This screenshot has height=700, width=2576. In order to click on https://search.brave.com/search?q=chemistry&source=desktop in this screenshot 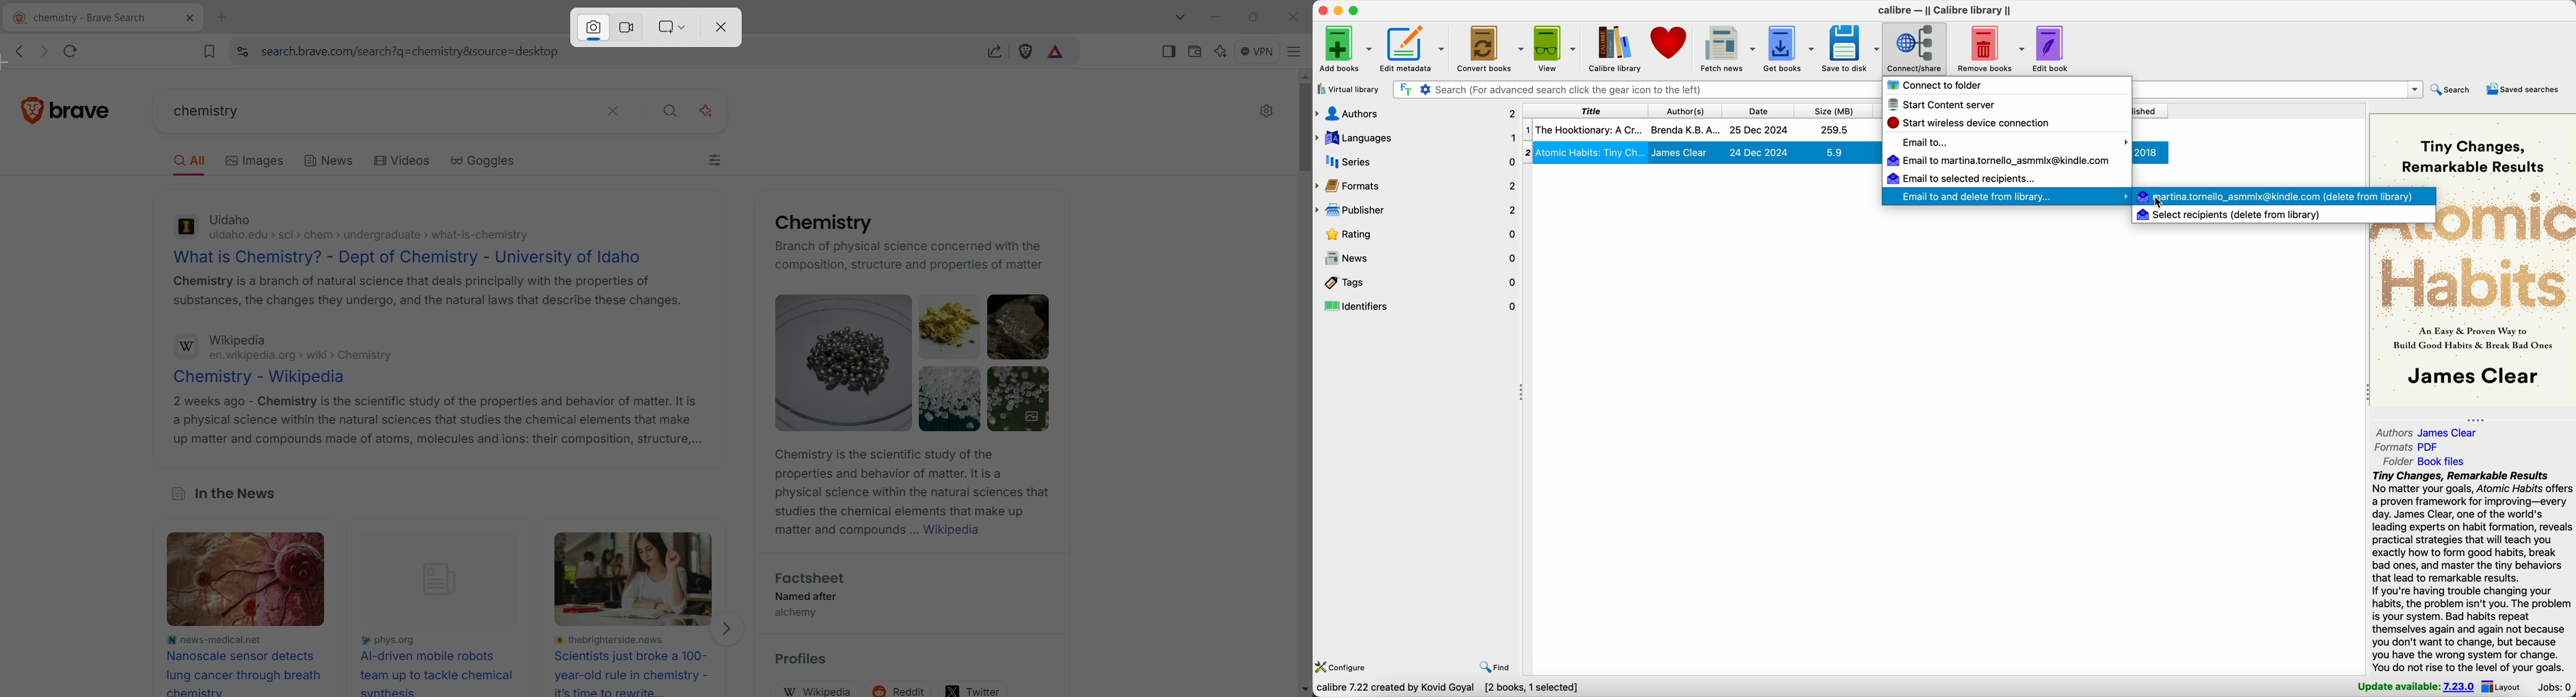, I will do `click(410, 52)`.